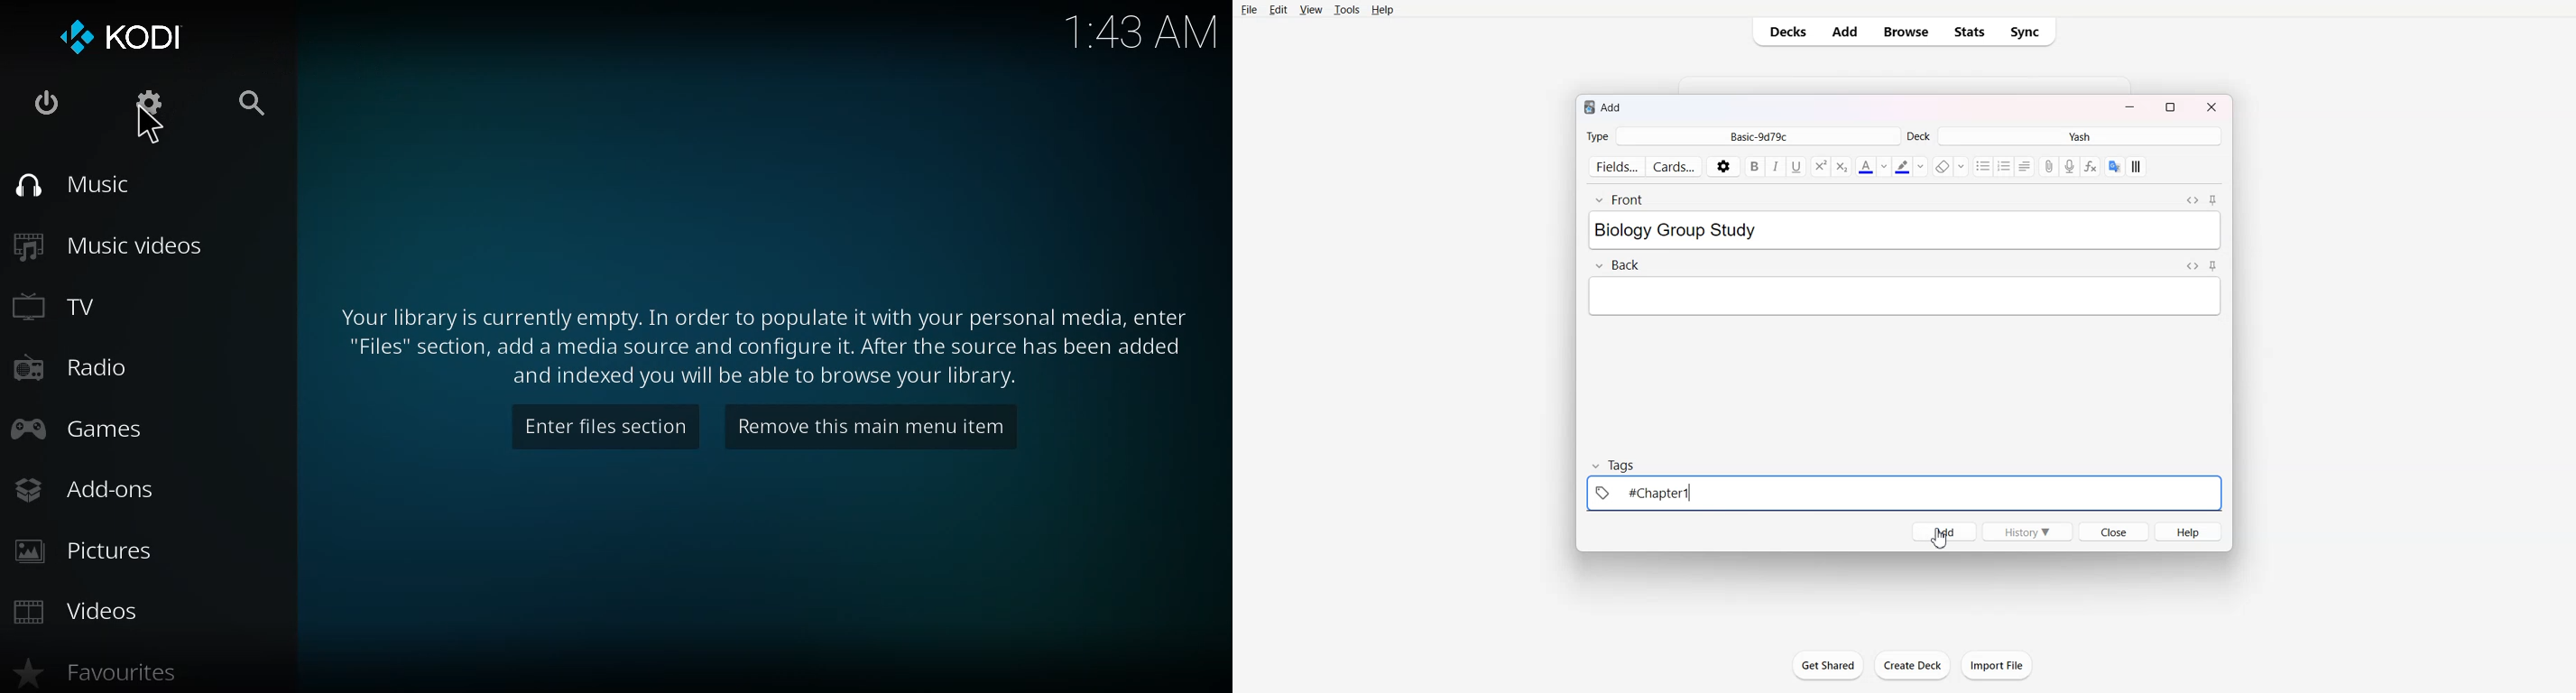 This screenshot has width=2576, height=700. I want to click on Attach File, so click(2050, 166).